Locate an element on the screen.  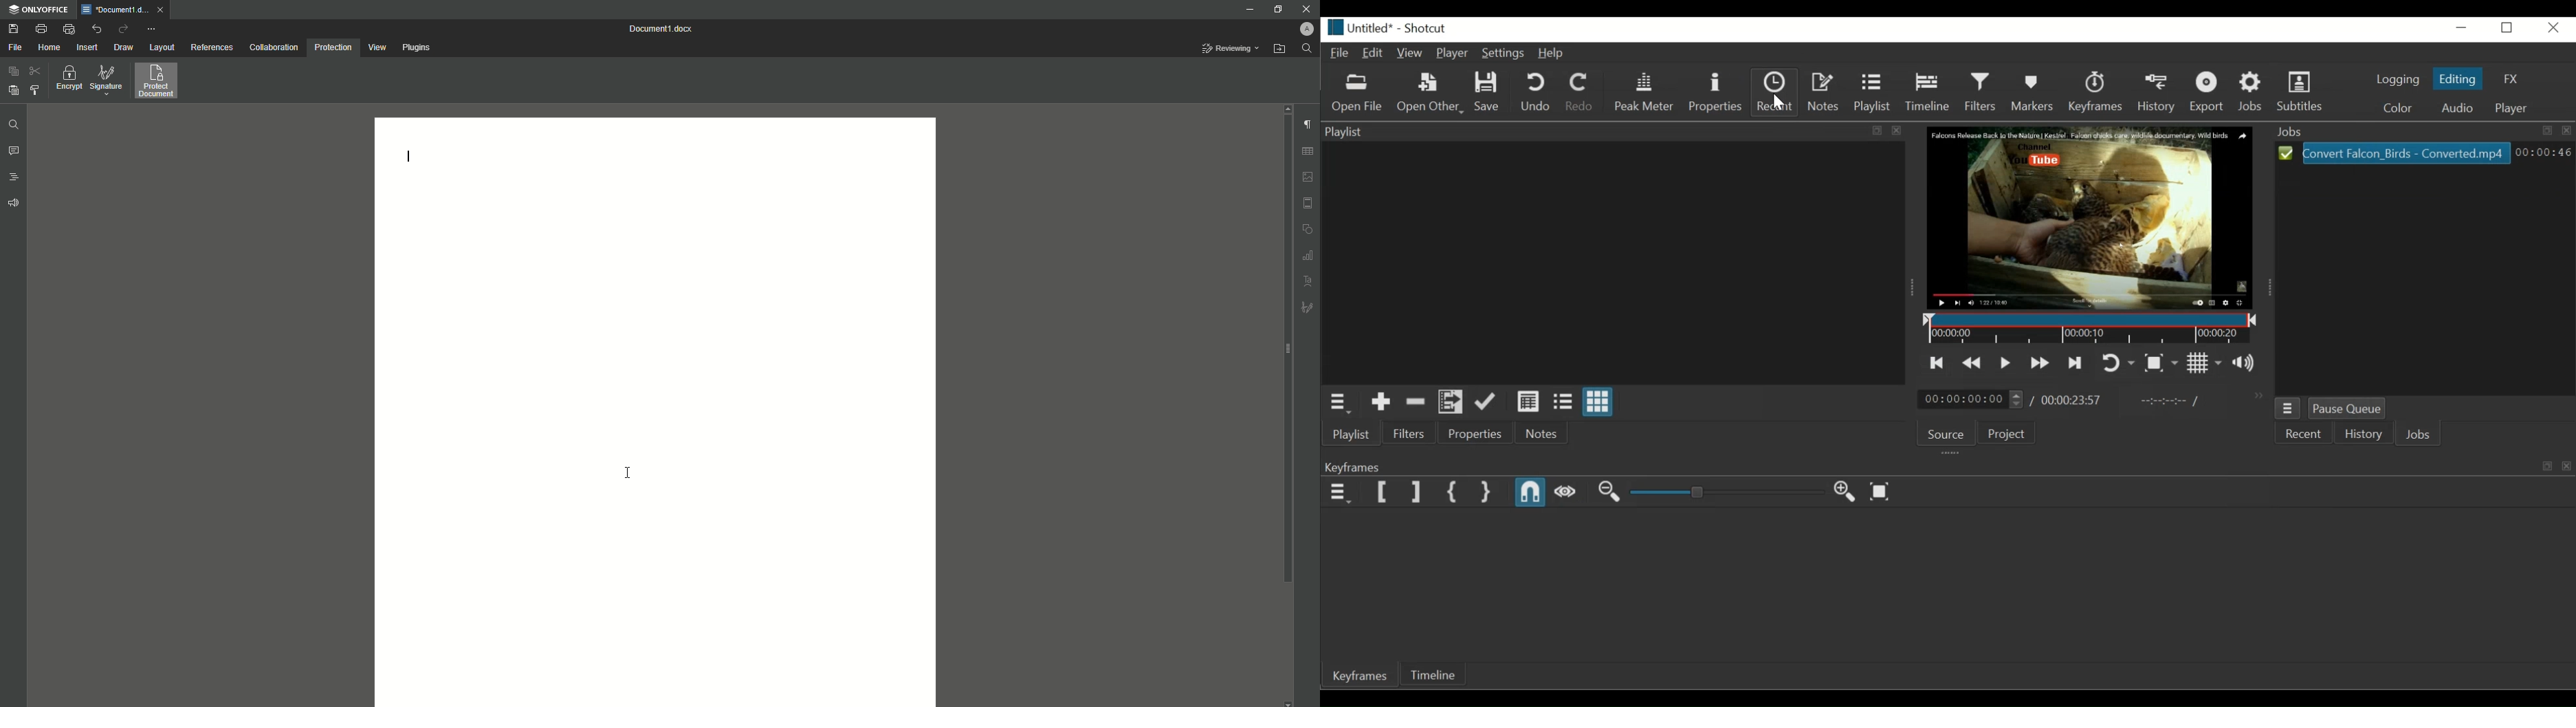
View as icons is located at coordinates (1599, 402).